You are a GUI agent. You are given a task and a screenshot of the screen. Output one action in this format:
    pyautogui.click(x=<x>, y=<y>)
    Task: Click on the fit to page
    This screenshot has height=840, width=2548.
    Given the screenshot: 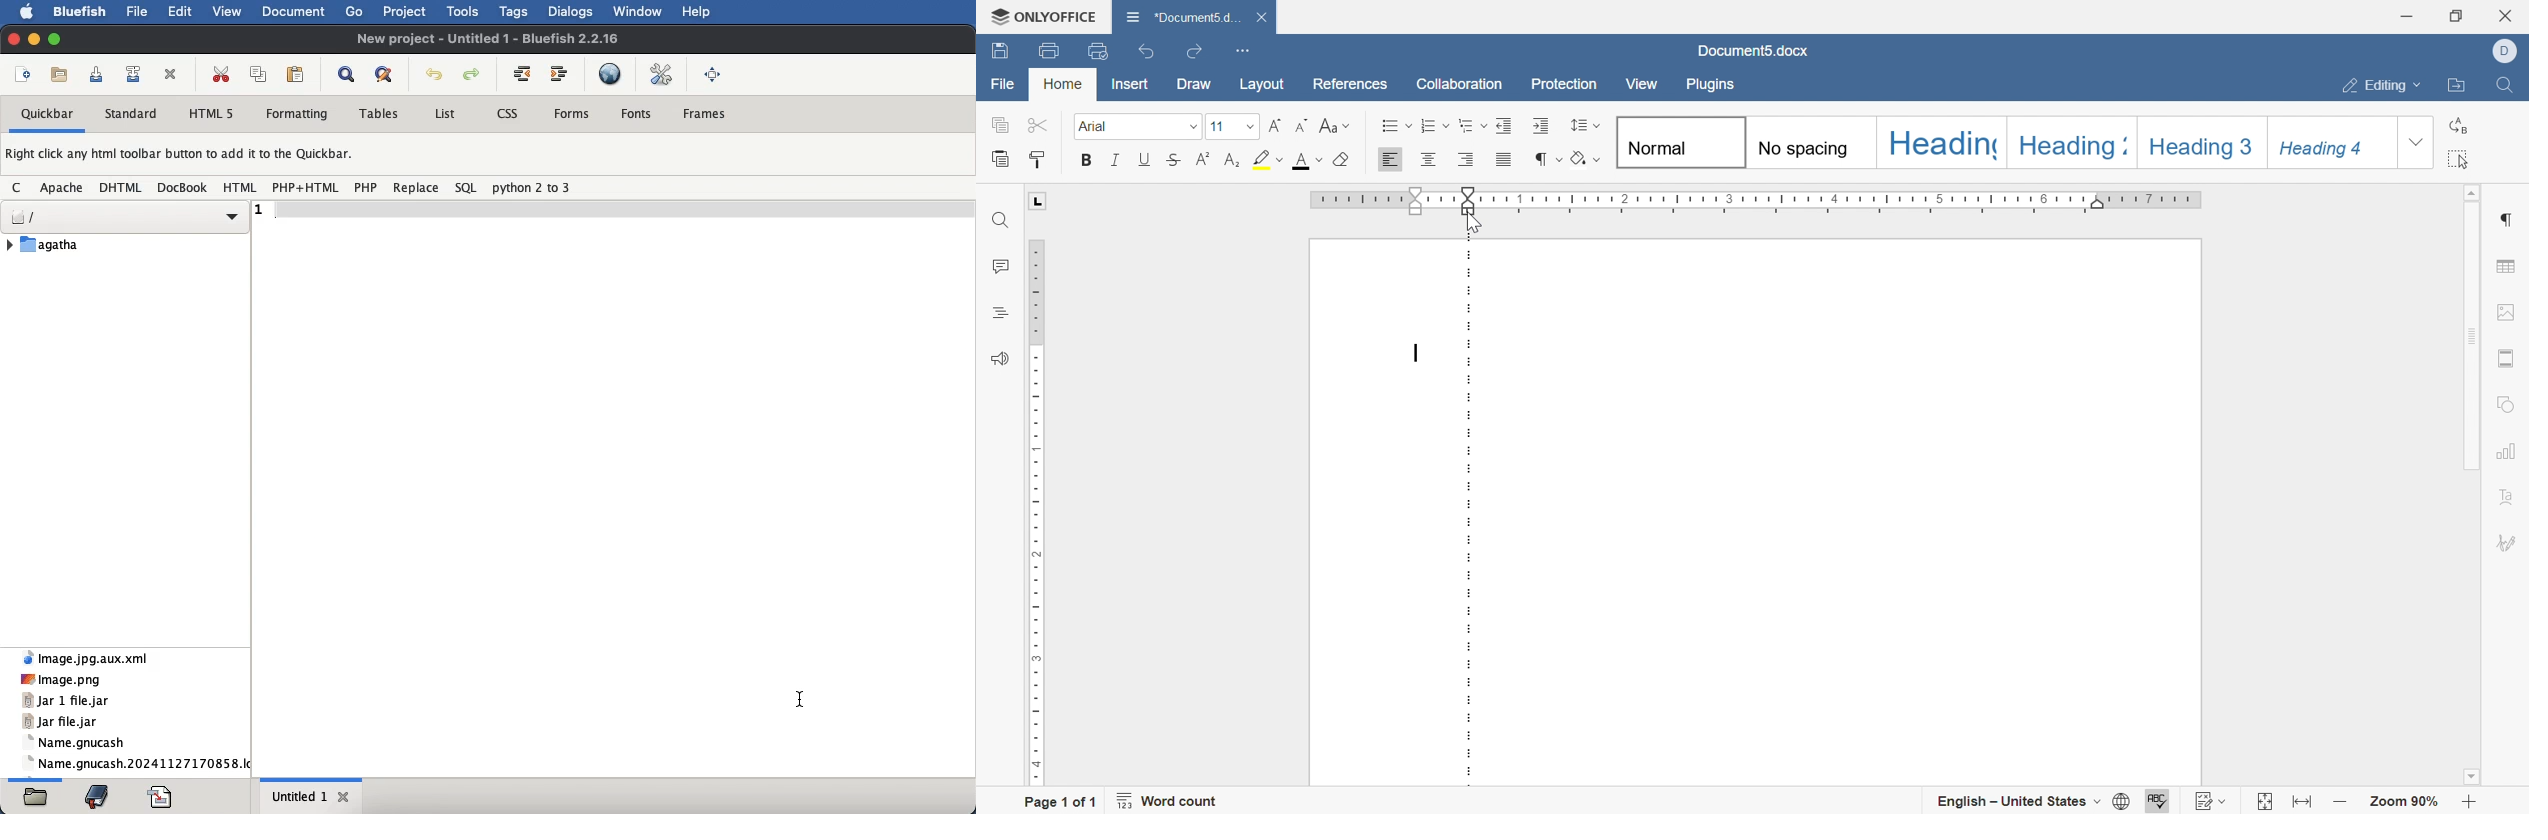 What is the action you would take?
    pyautogui.click(x=2262, y=803)
    